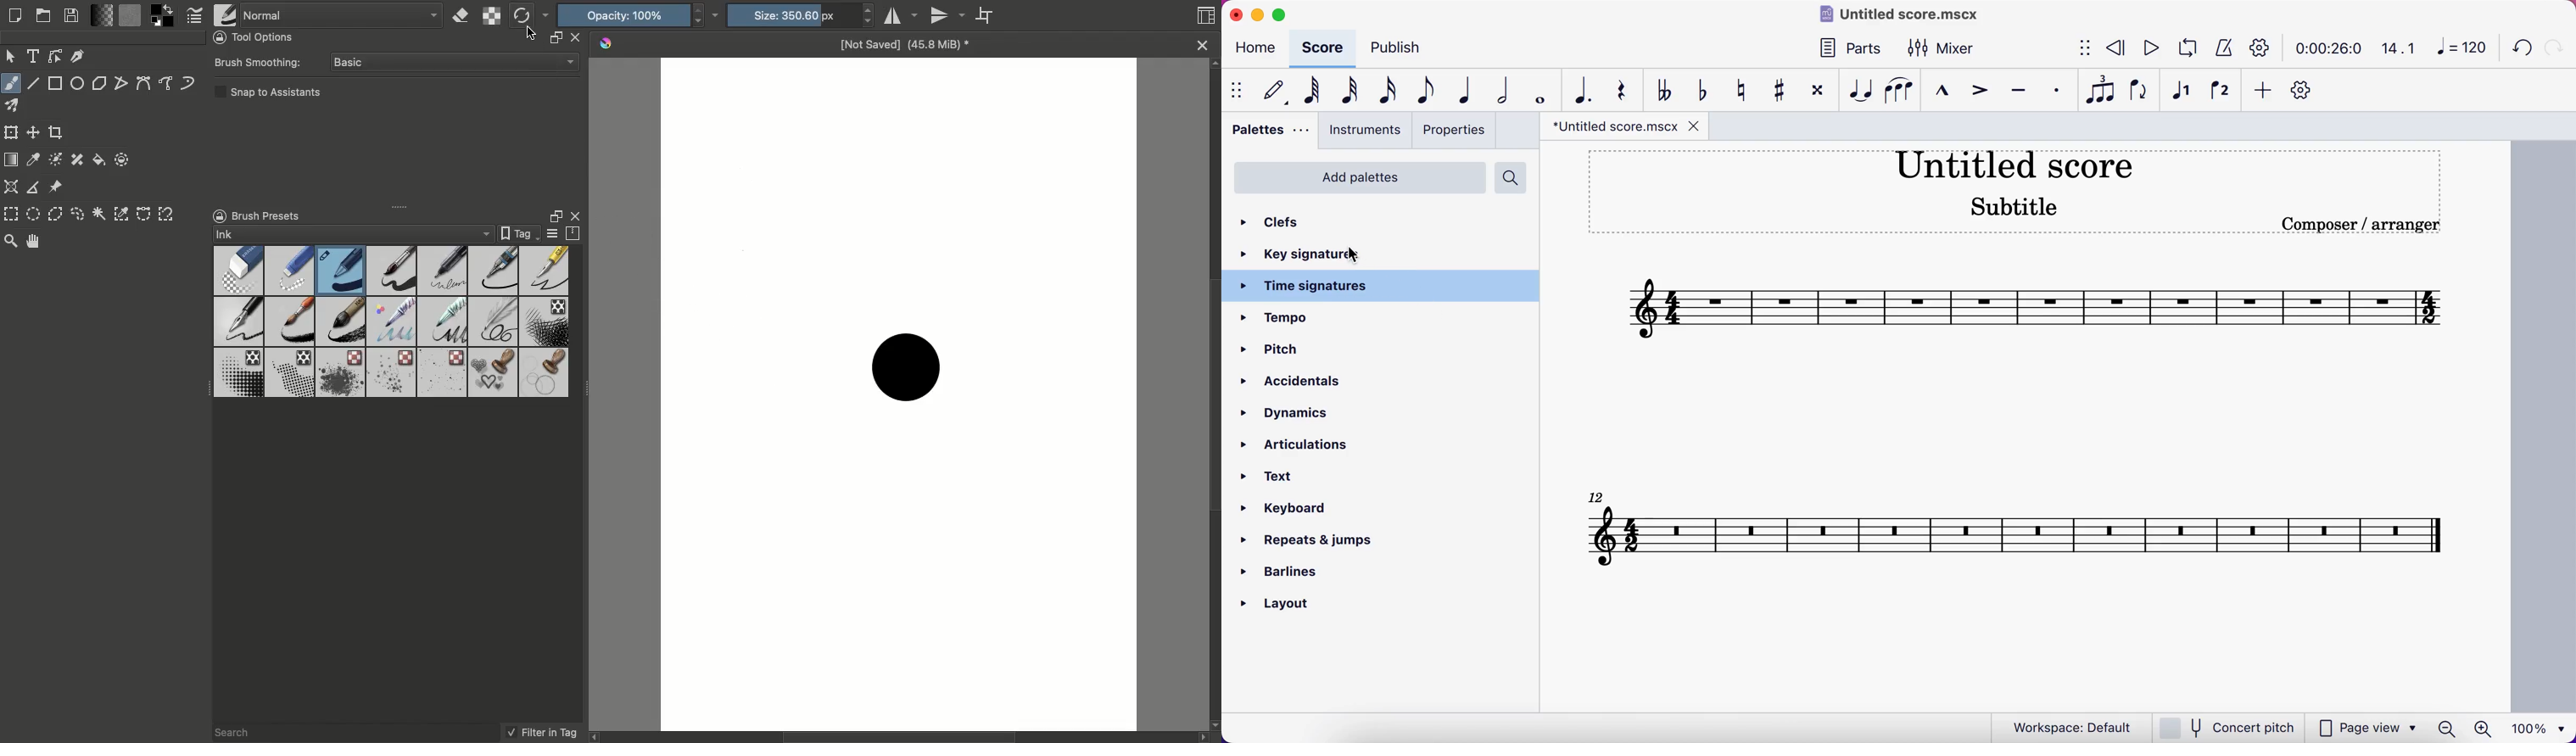 This screenshot has height=756, width=2576. Describe the element at coordinates (278, 215) in the screenshot. I see `Brush presets` at that location.